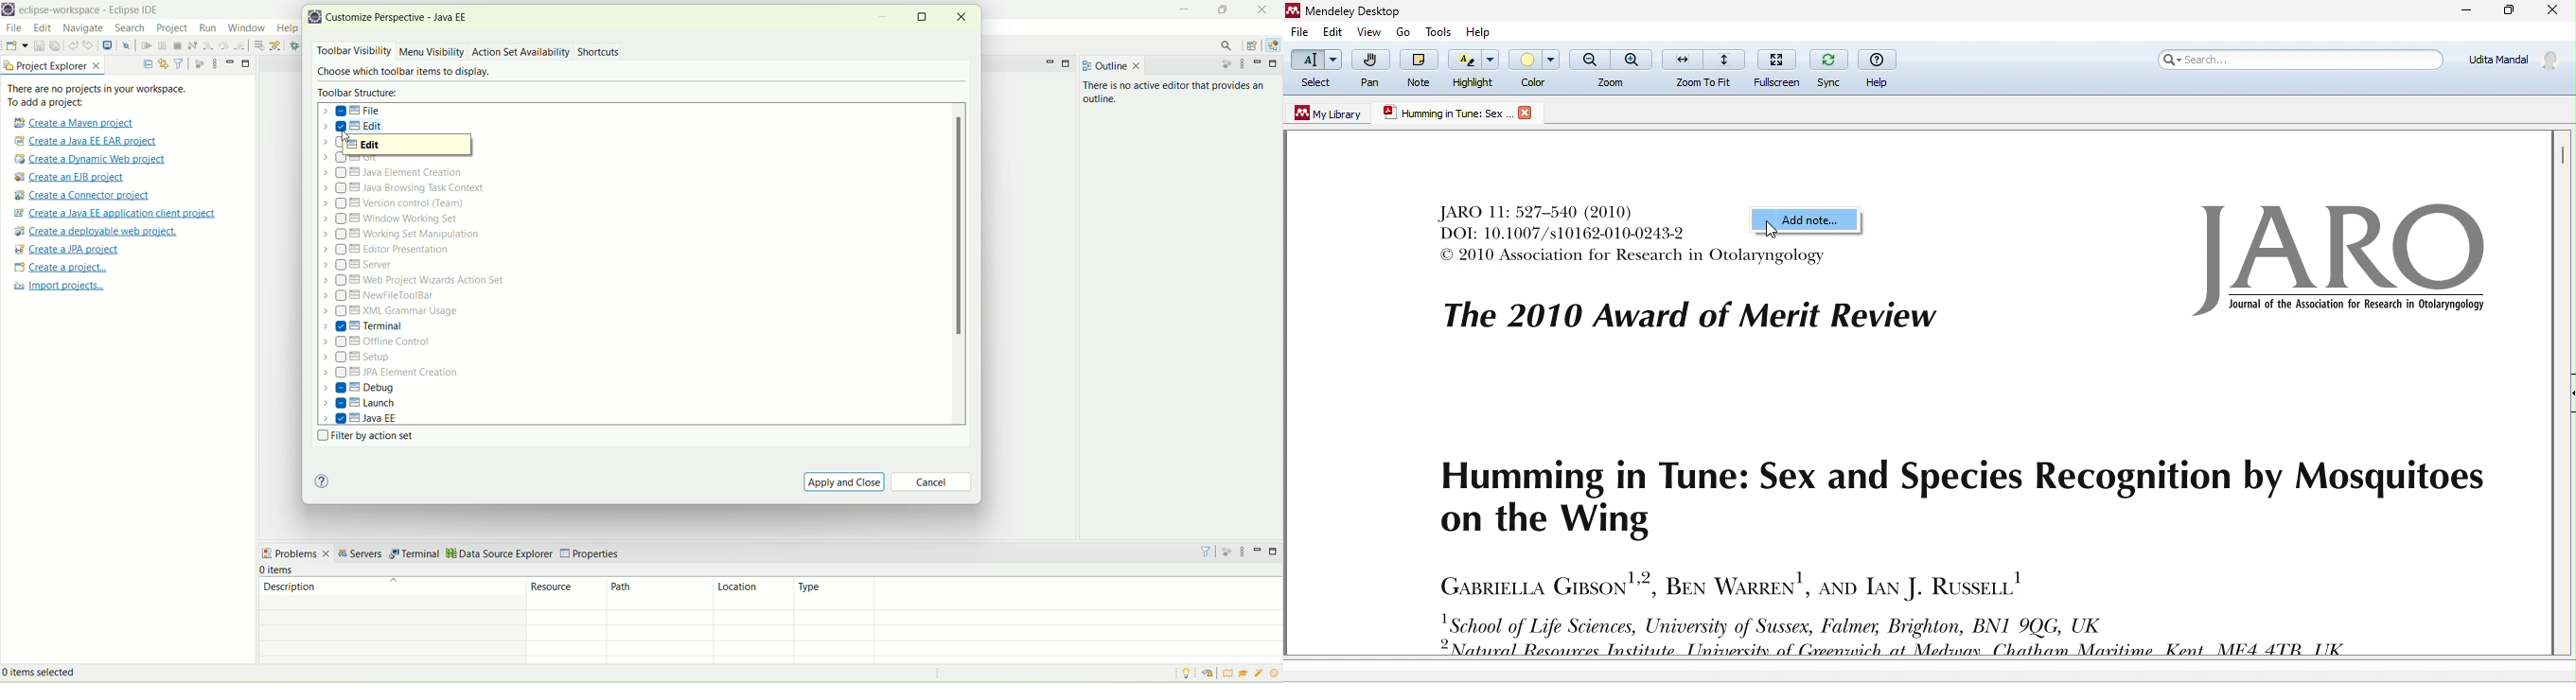 The image size is (2576, 700). I want to click on edit, so click(356, 128).